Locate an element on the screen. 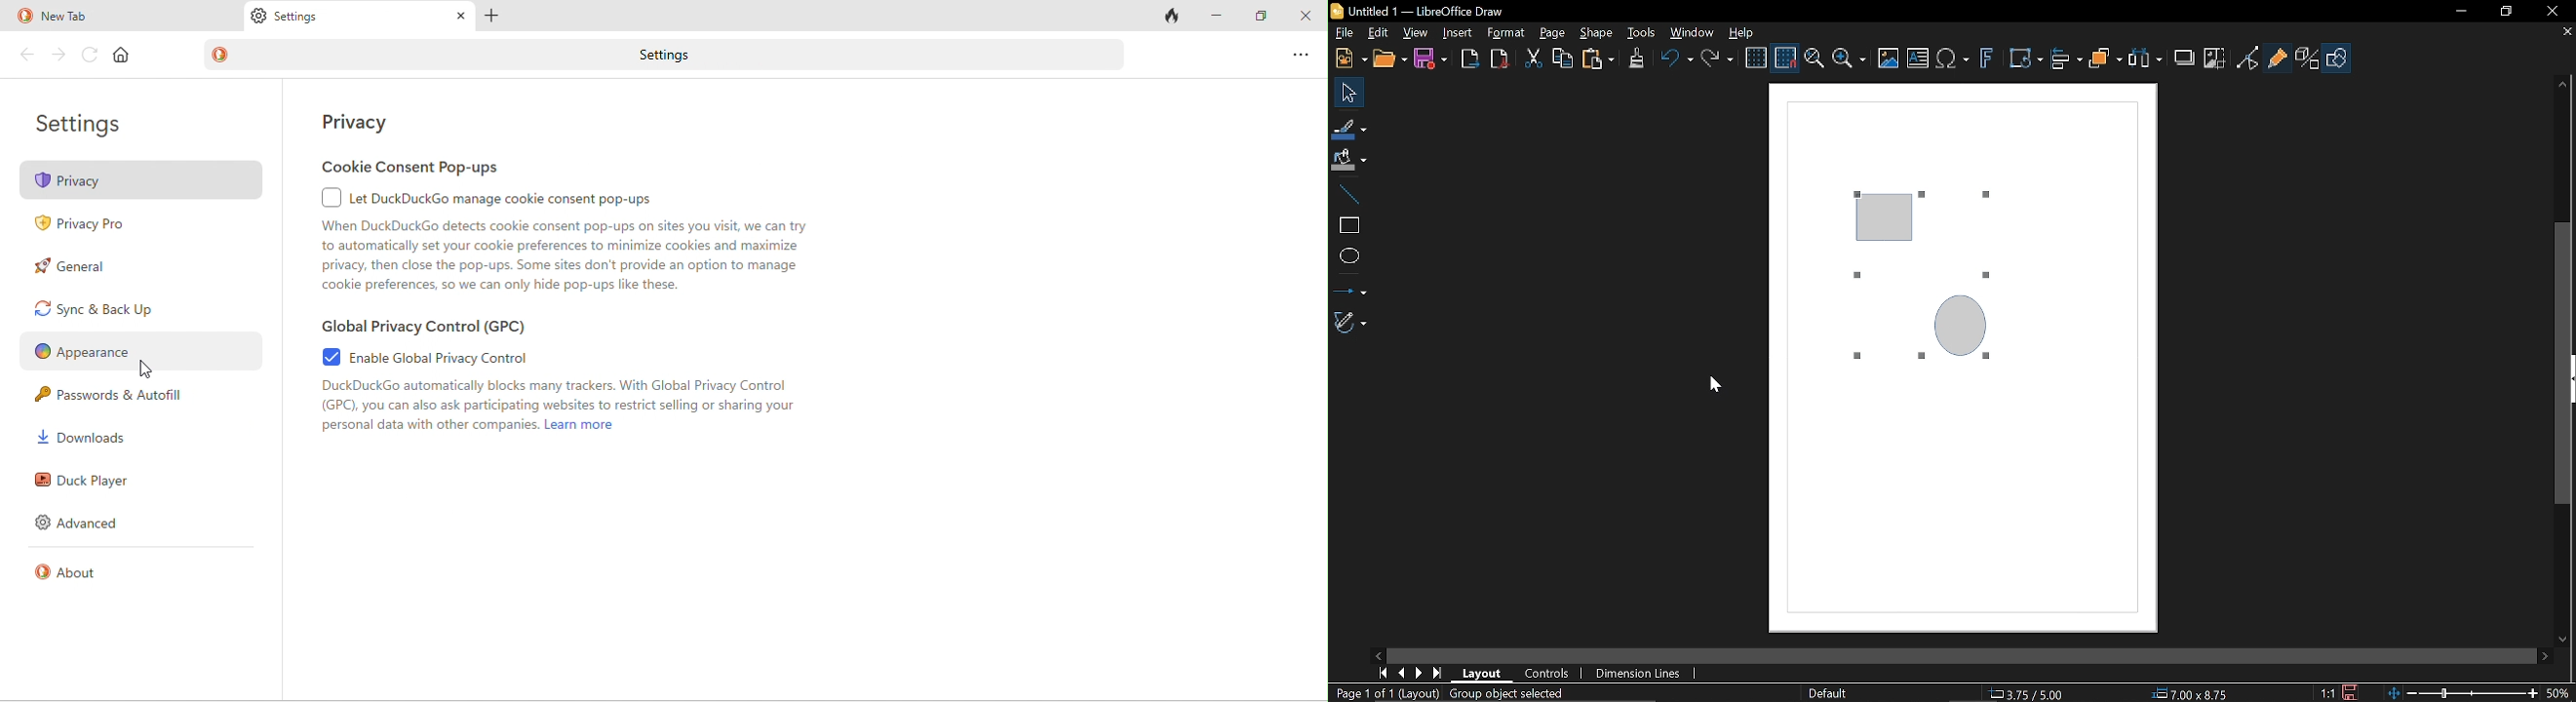 The image size is (2576, 728). Crop is located at coordinates (2214, 59).